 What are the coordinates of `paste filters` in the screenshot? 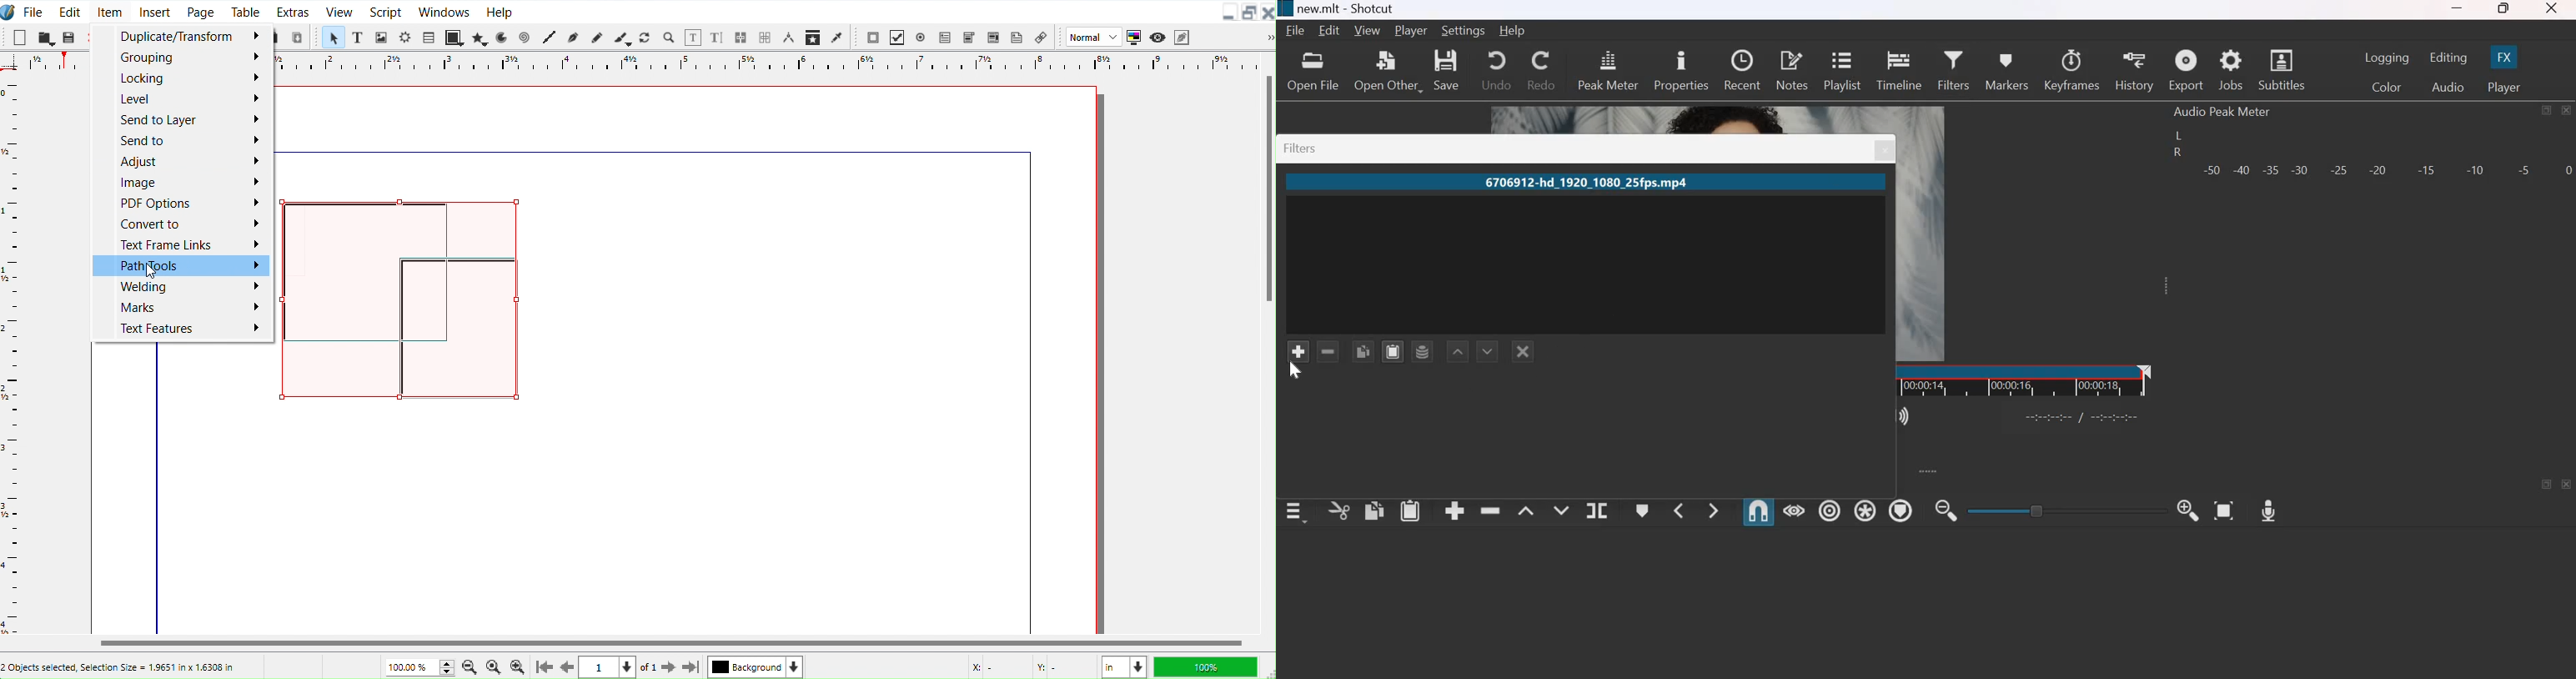 It's located at (1392, 349).